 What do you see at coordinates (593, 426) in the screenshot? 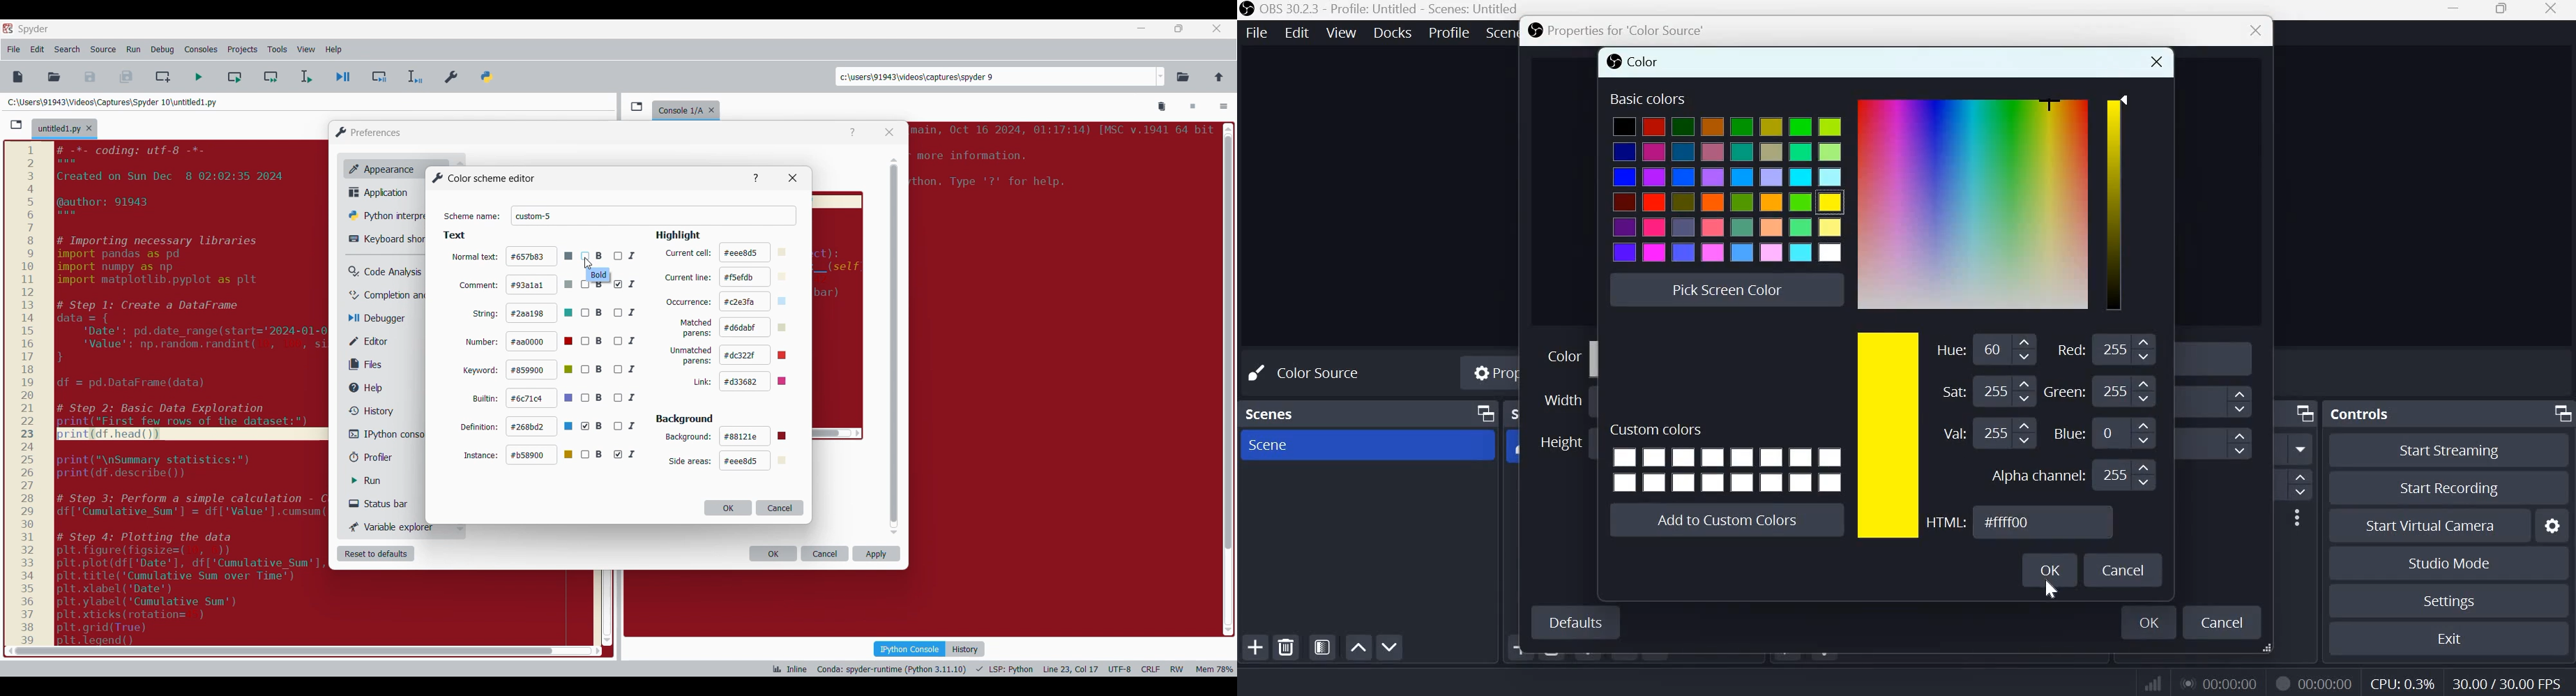
I see `B` at bounding box center [593, 426].